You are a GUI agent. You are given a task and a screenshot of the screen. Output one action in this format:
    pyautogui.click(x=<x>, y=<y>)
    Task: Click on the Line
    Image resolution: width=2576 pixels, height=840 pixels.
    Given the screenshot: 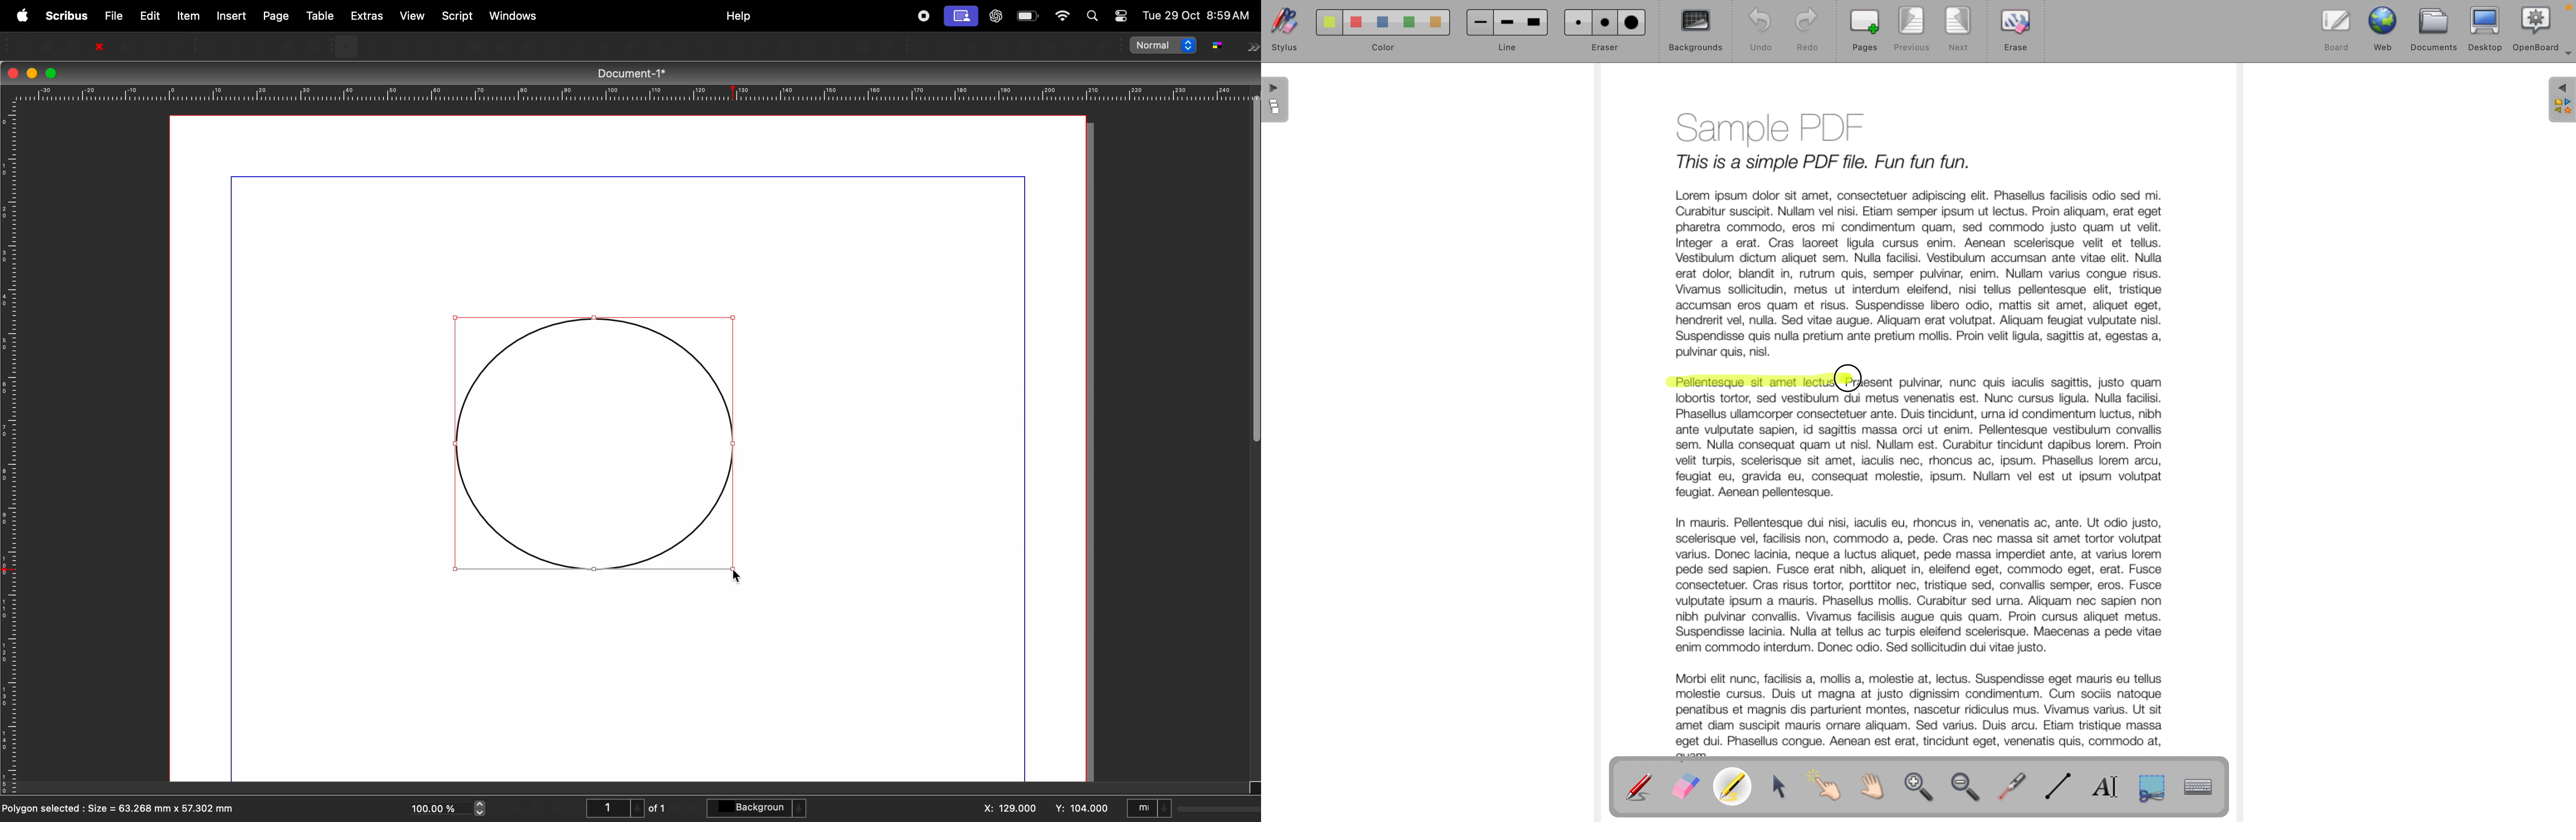 What is the action you would take?
    pyautogui.click(x=603, y=46)
    